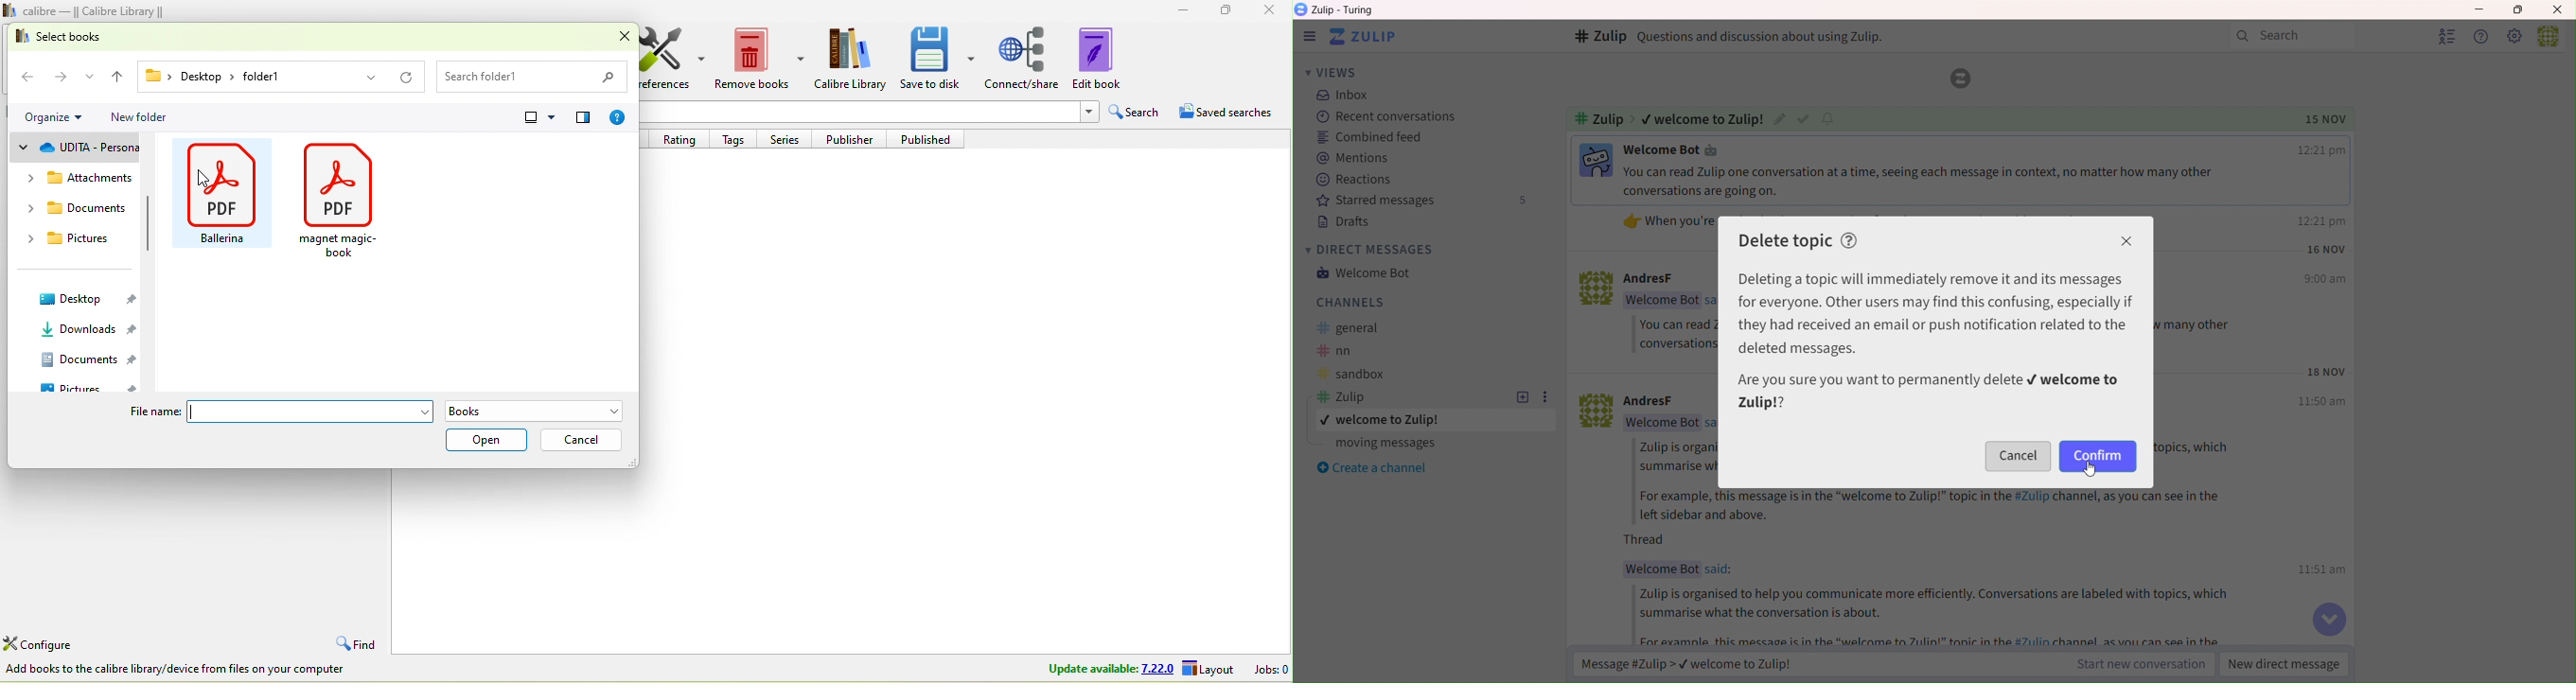 The width and height of the screenshot is (2576, 700). What do you see at coordinates (1394, 420) in the screenshot?
I see `topic` at bounding box center [1394, 420].